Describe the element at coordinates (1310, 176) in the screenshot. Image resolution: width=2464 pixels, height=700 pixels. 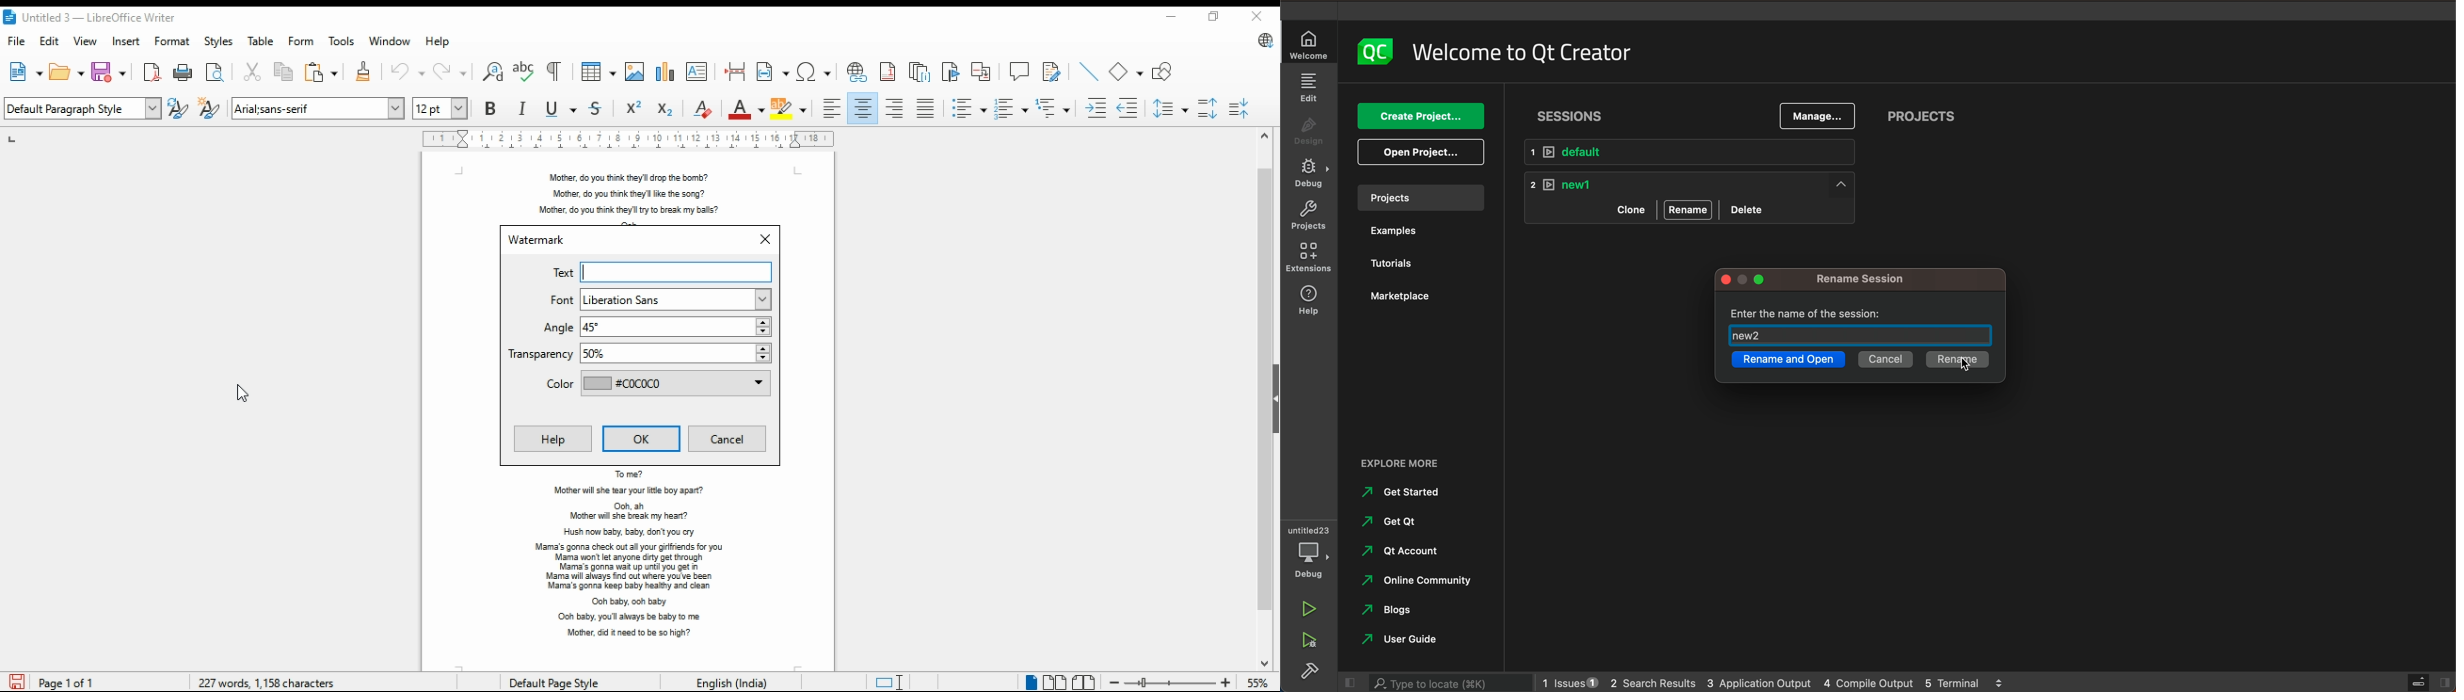
I see `debug` at that location.